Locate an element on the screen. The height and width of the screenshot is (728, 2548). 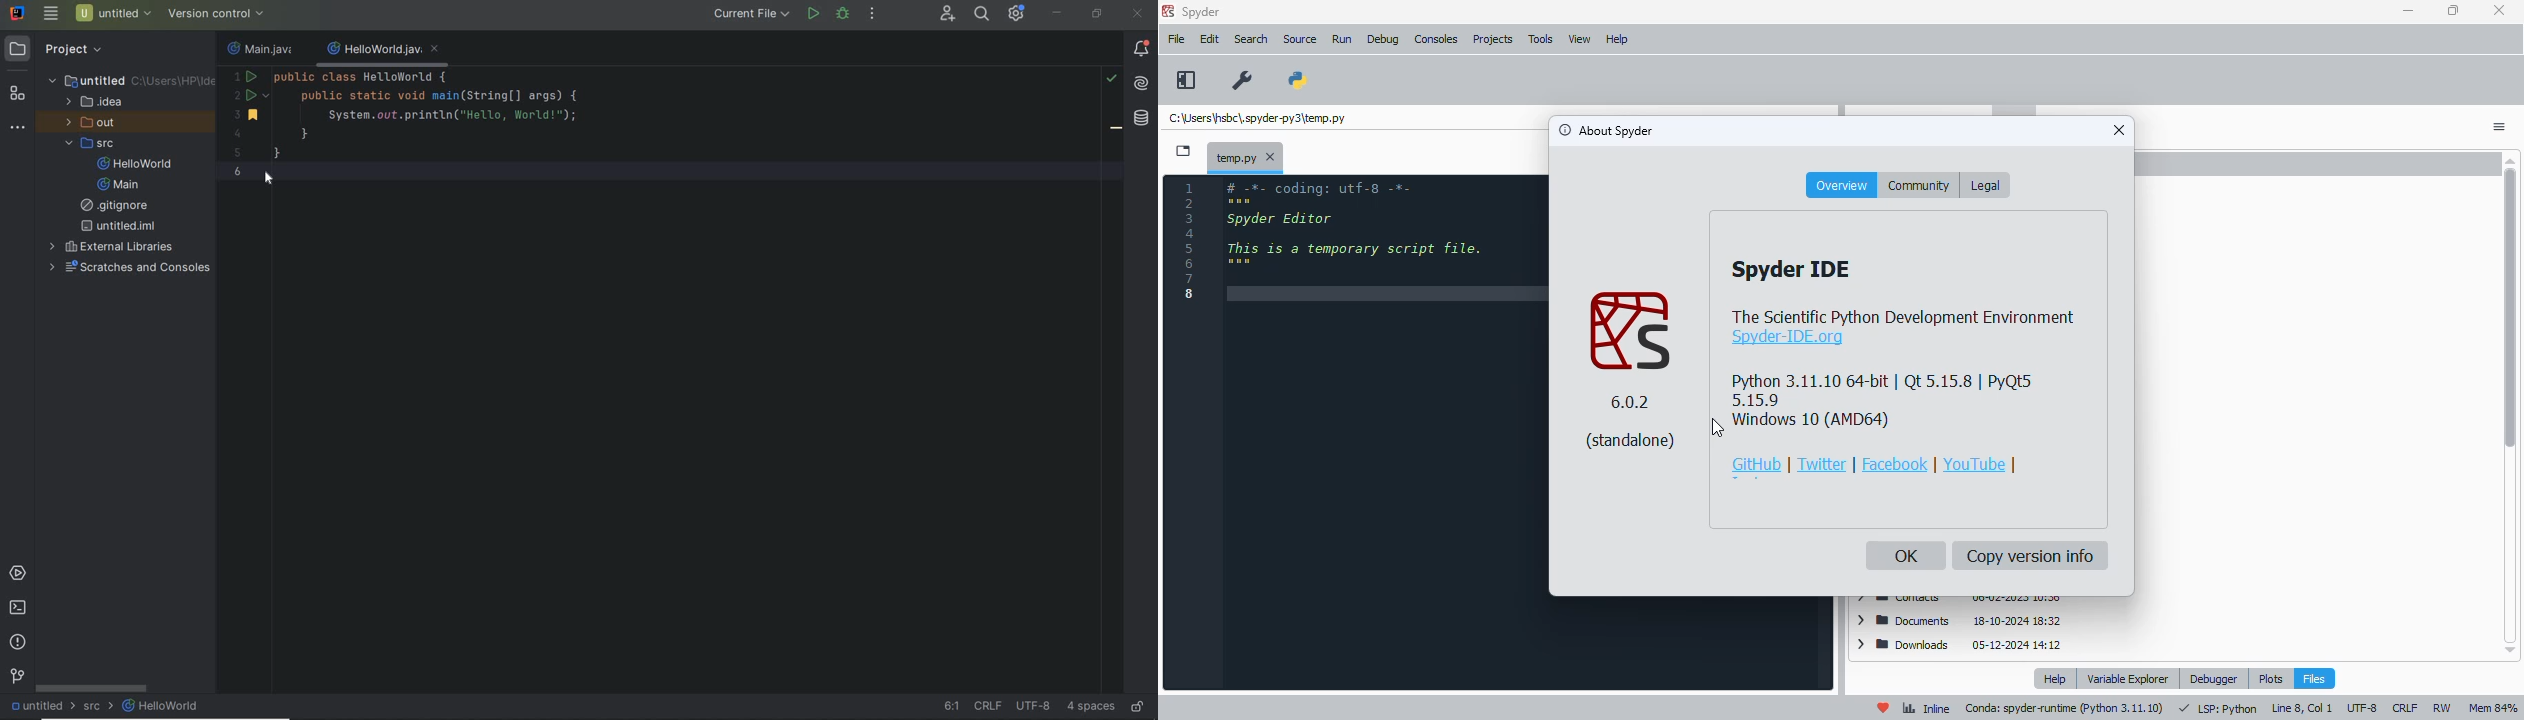
preferences is located at coordinates (1244, 81).